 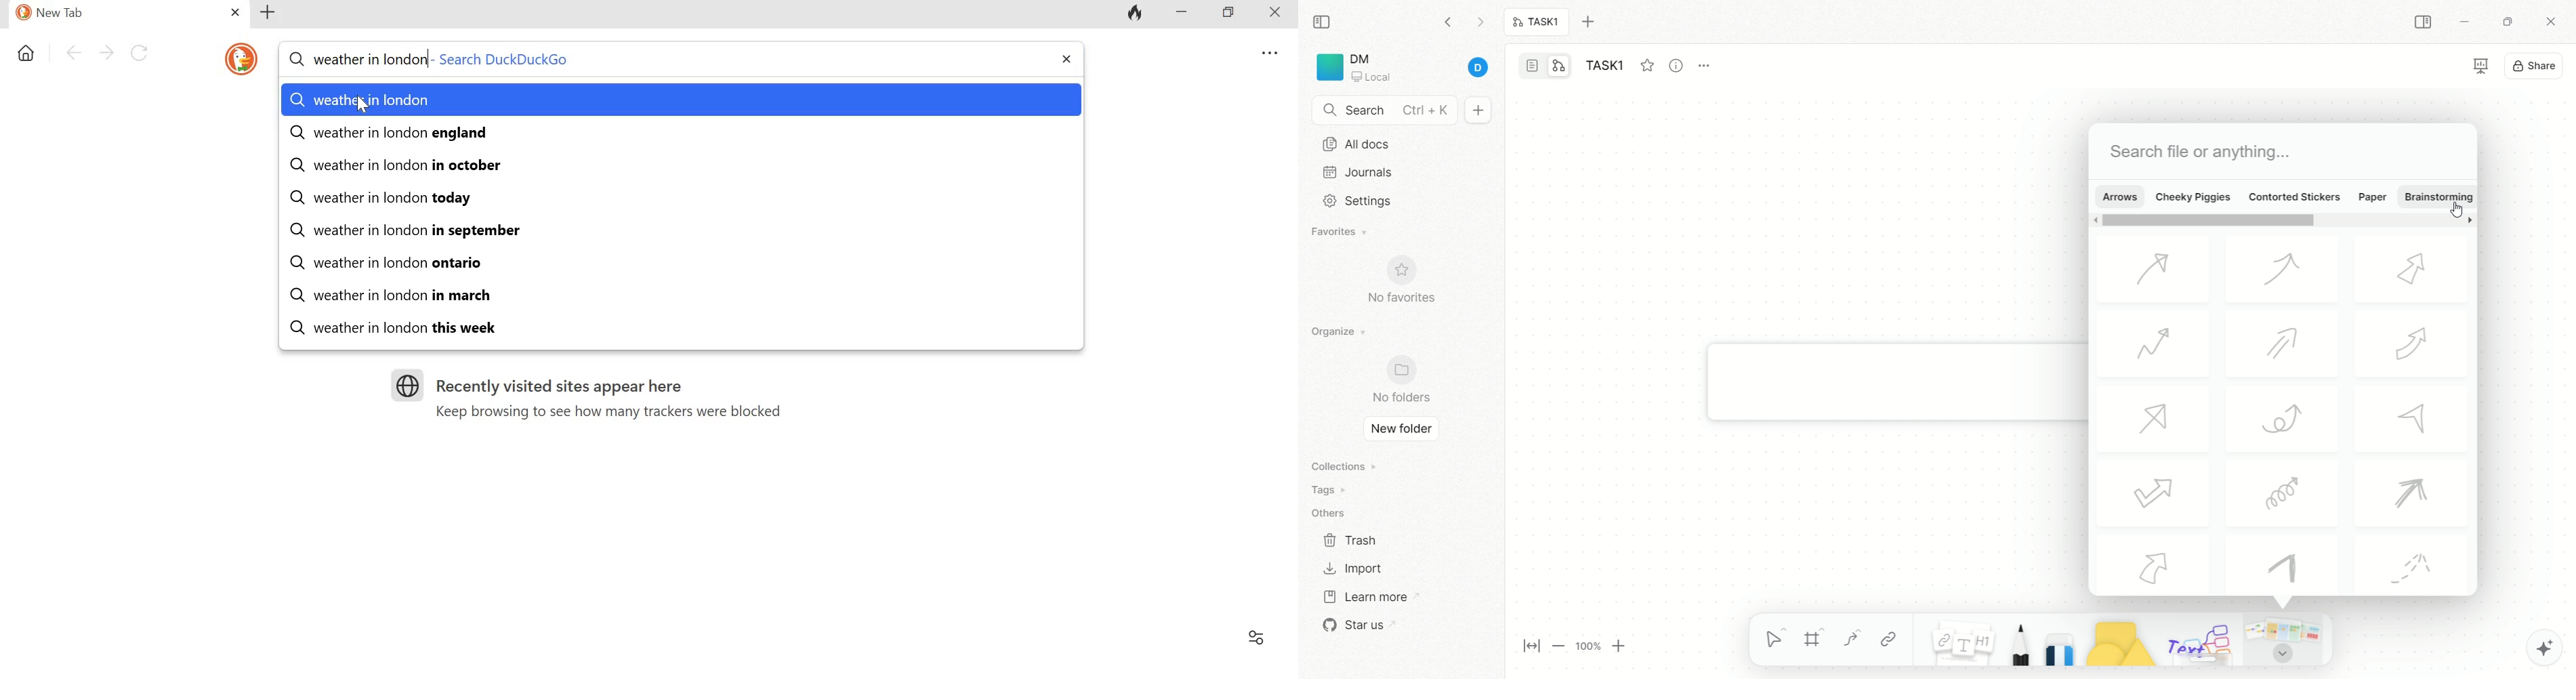 What do you see at coordinates (297, 60) in the screenshot?
I see `Search symbol` at bounding box center [297, 60].